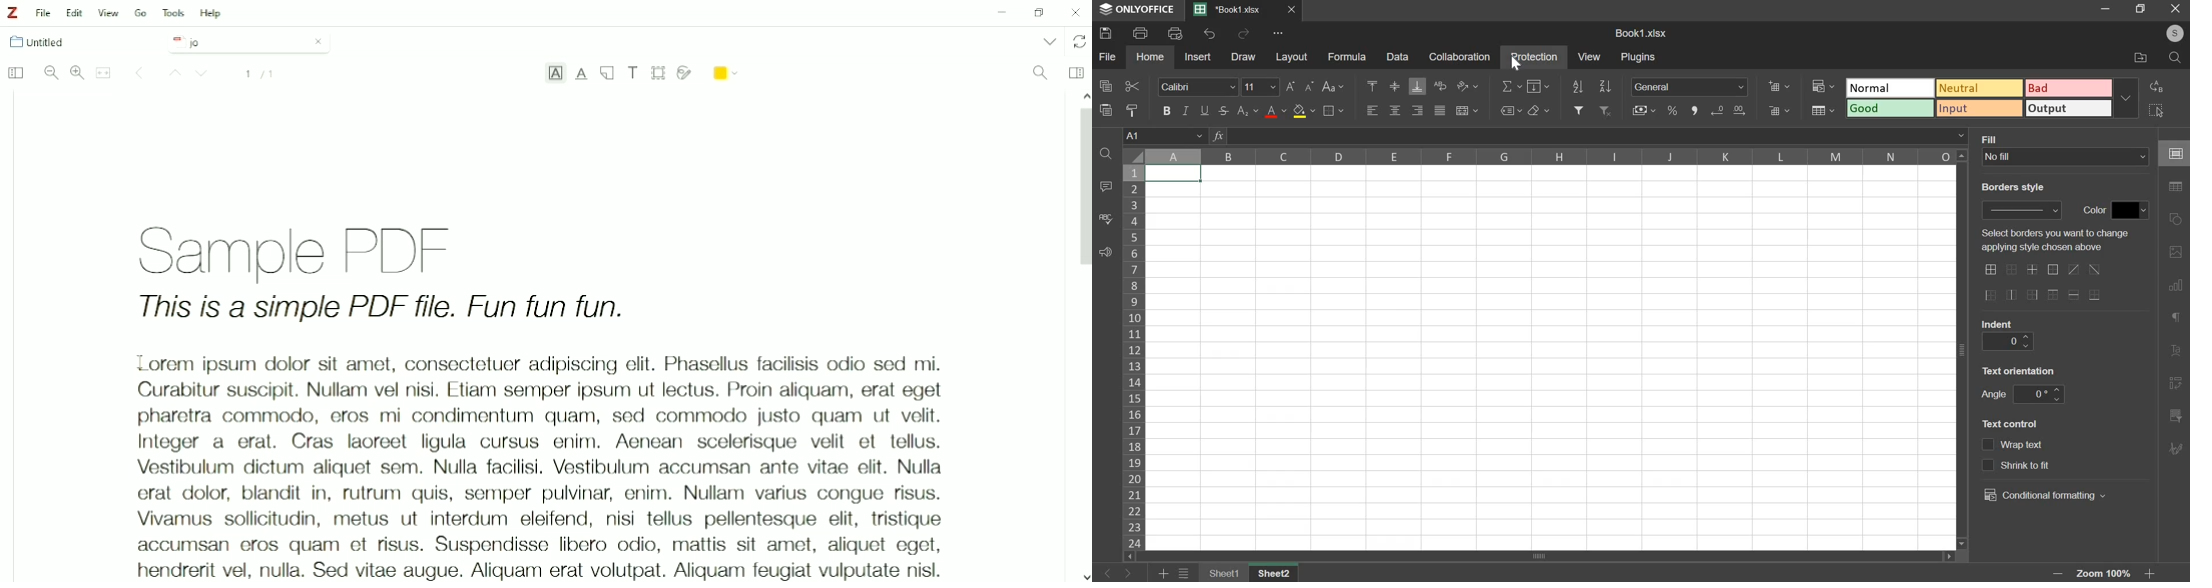  What do you see at coordinates (77, 72) in the screenshot?
I see `Zoom In` at bounding box center [77, 72].